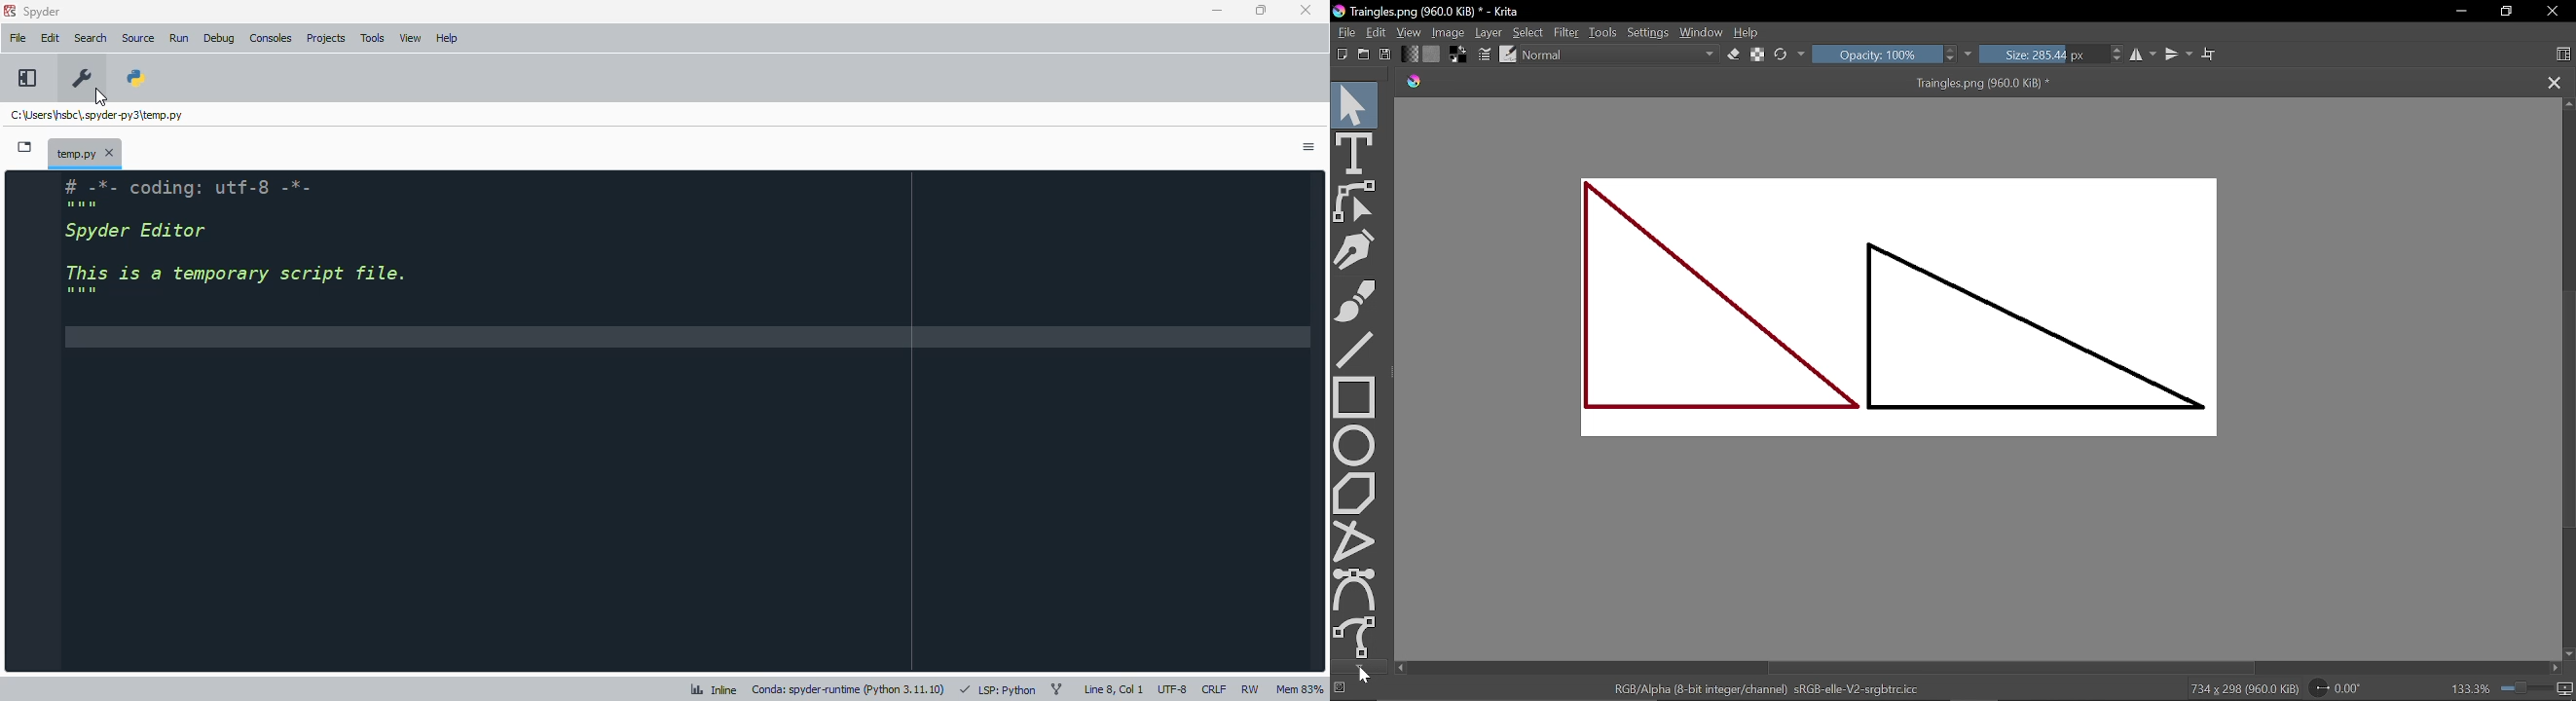  Describe the element at coordinates (10, 11) in the screenshot. I see `logo` at that location.